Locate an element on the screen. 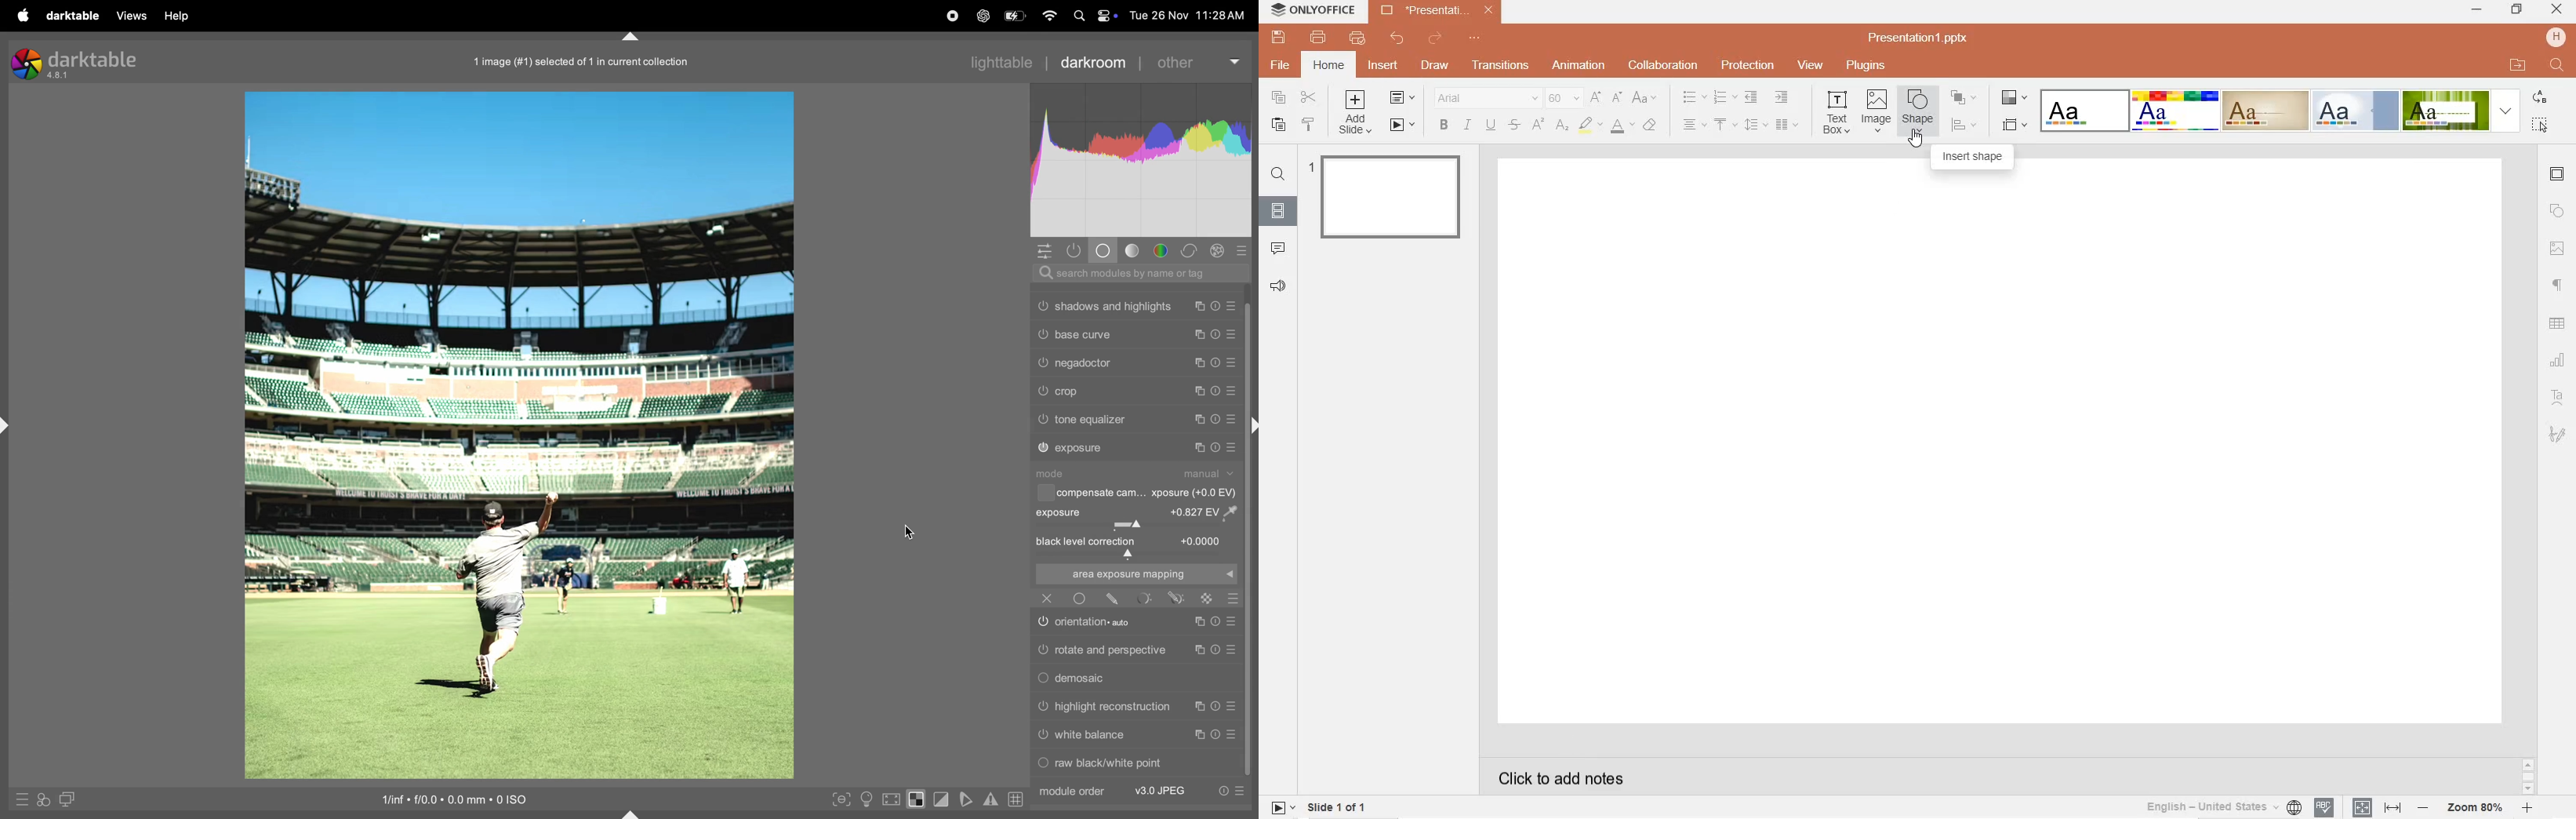  line spacing is located at coordinates (1754, 124).